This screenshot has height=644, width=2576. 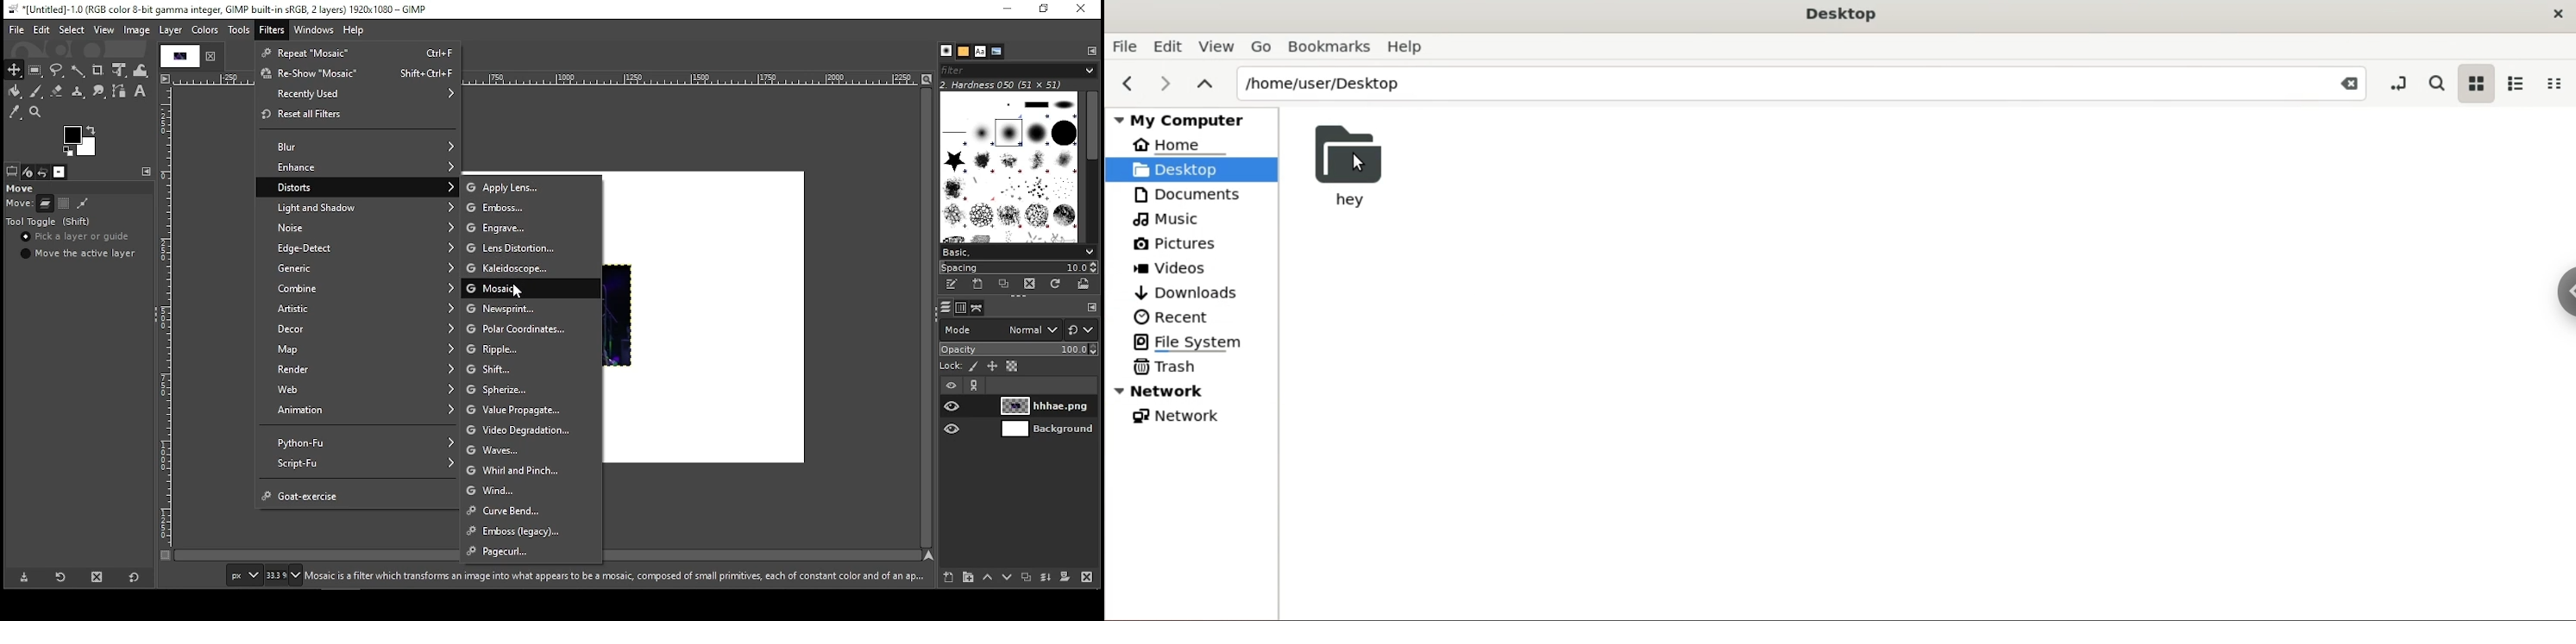 I want to click on pagecurl, so click(x=531, y=552).